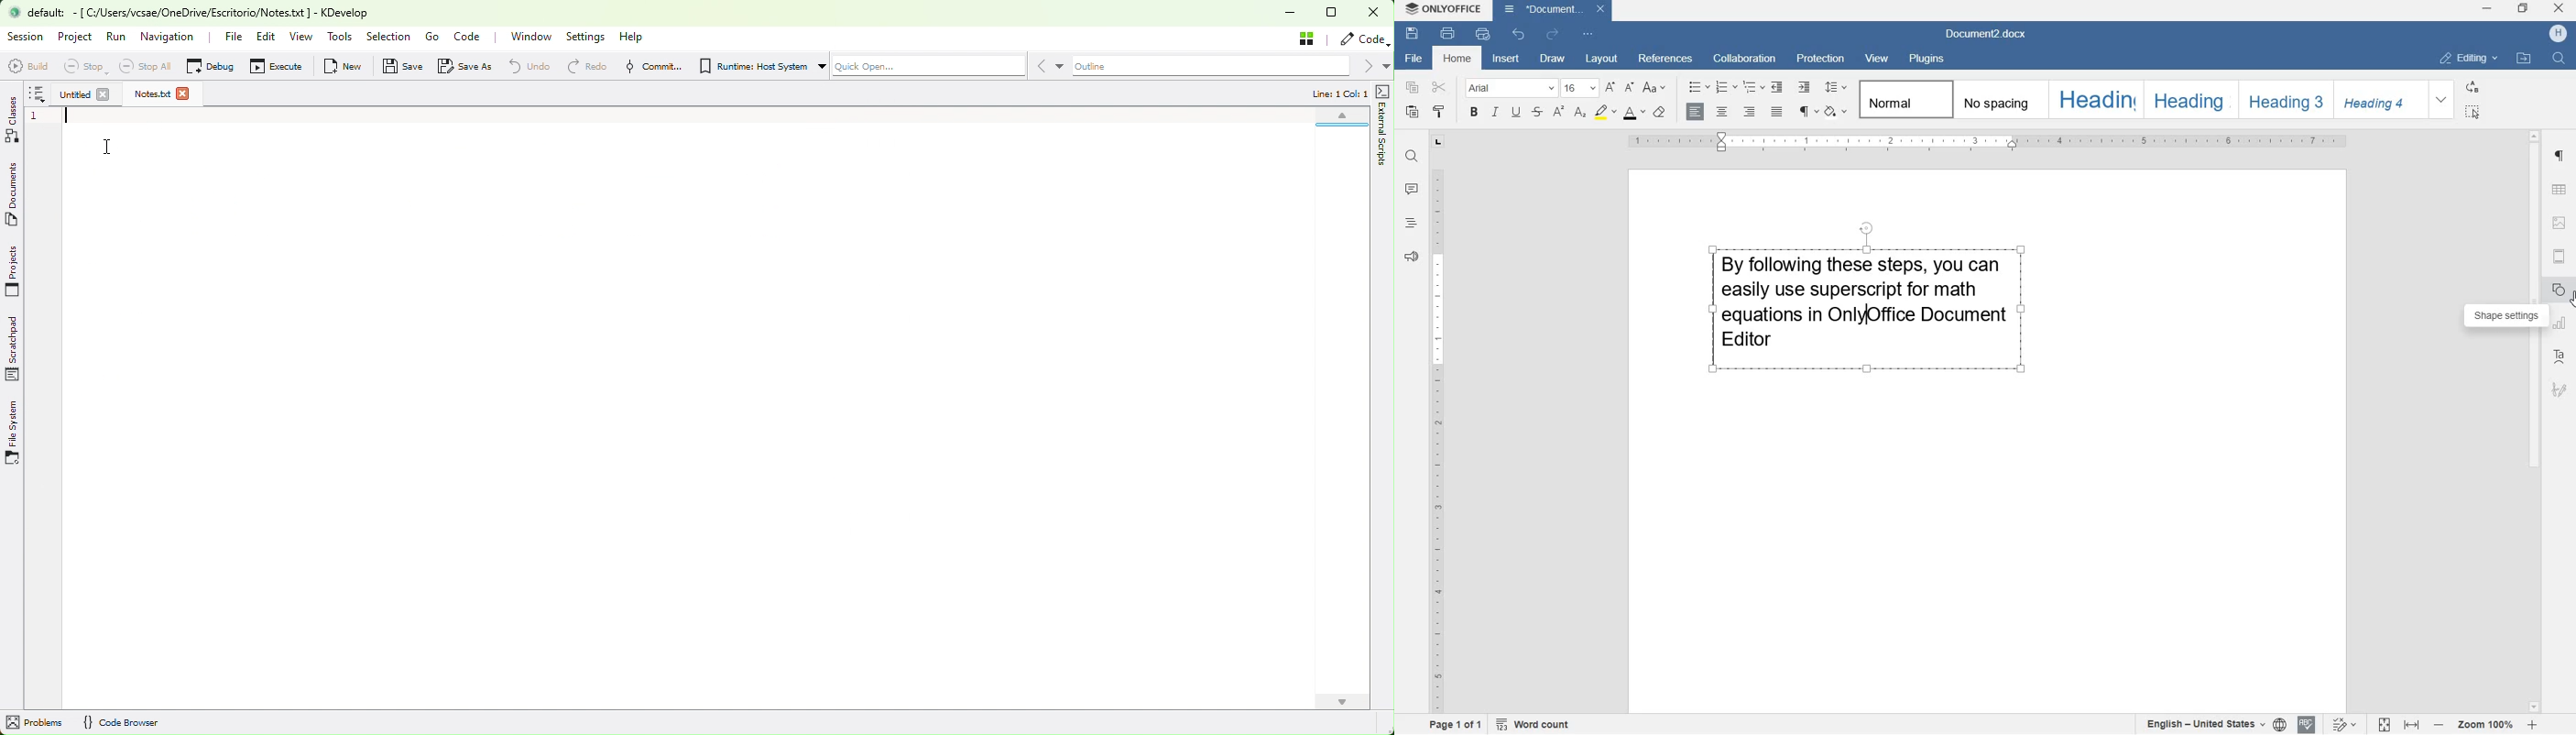  I want to click on nonprinting characters, so click(1808, 111).